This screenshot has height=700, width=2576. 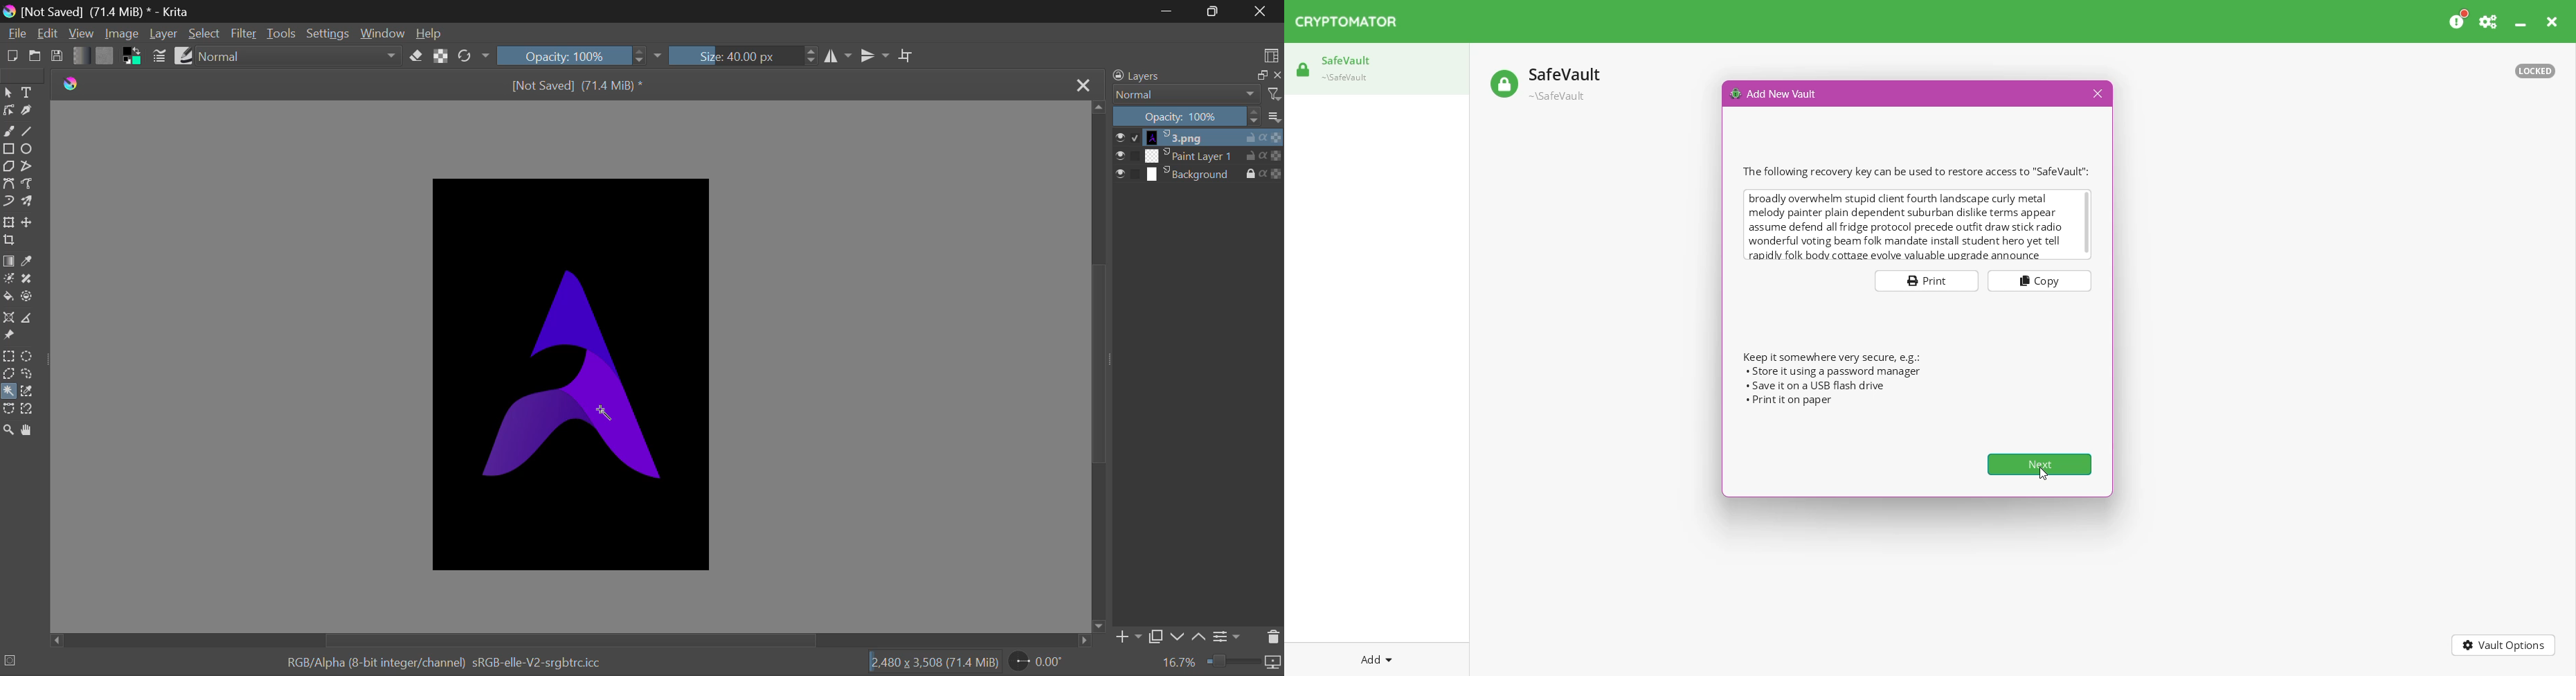 I want to click on checkbox, so click(x=1127, y=156).